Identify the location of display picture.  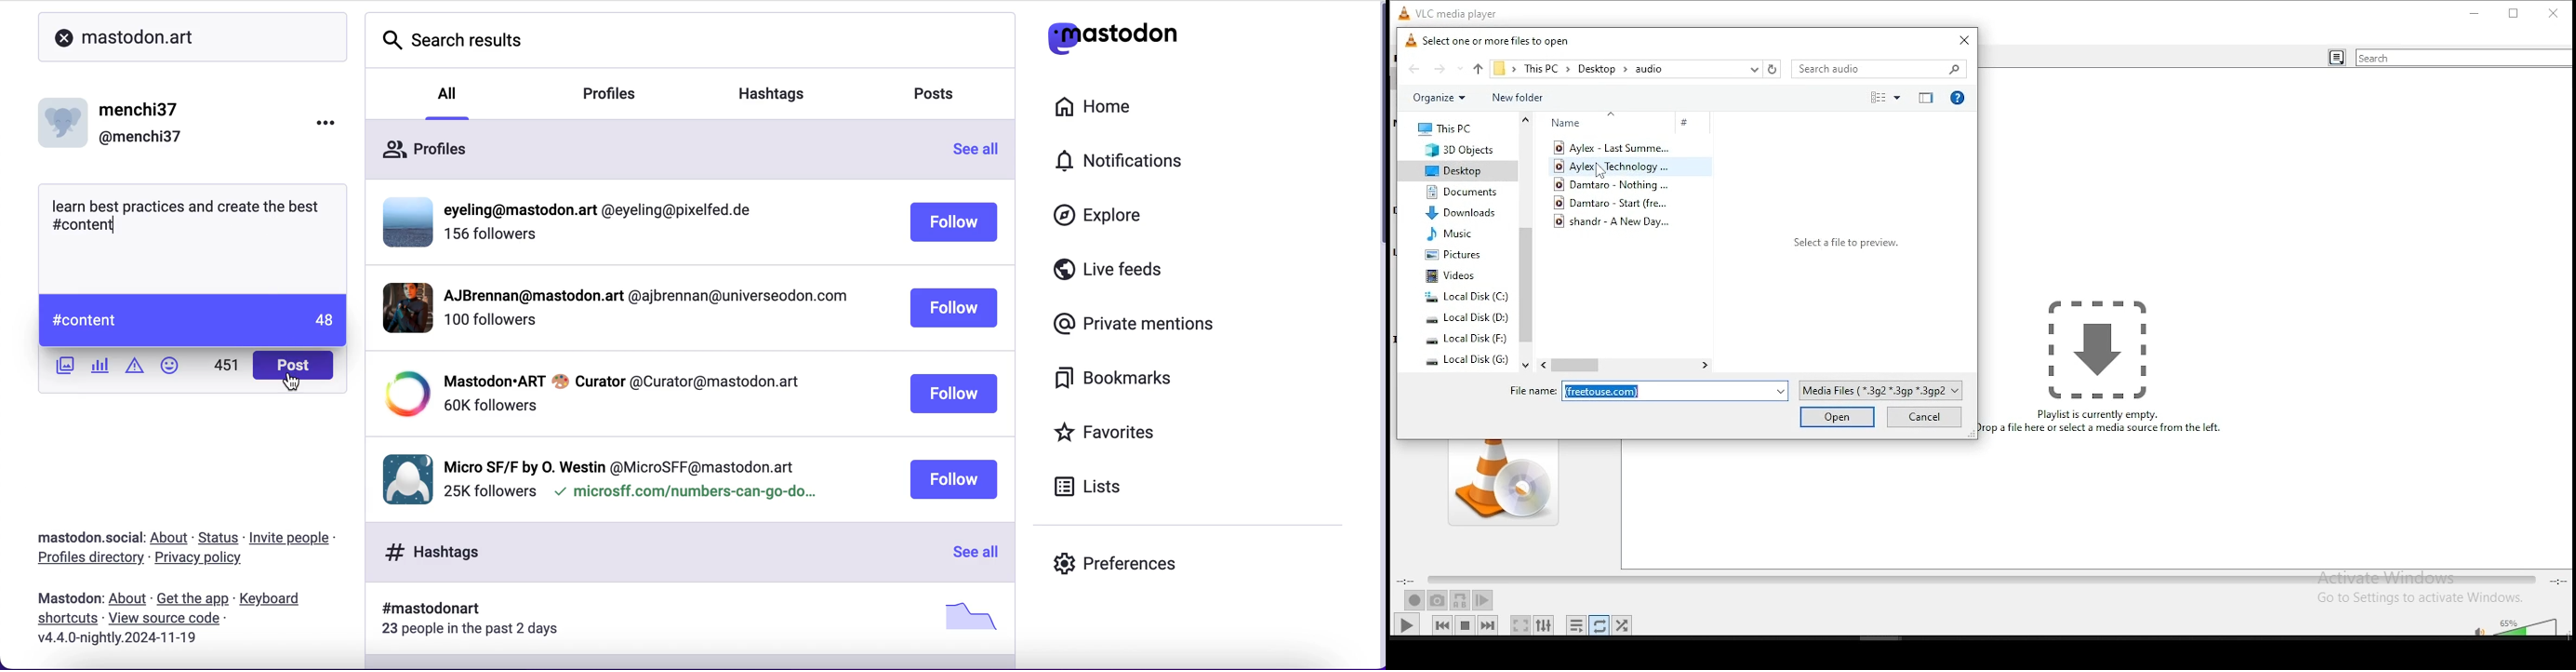
(403, 477).